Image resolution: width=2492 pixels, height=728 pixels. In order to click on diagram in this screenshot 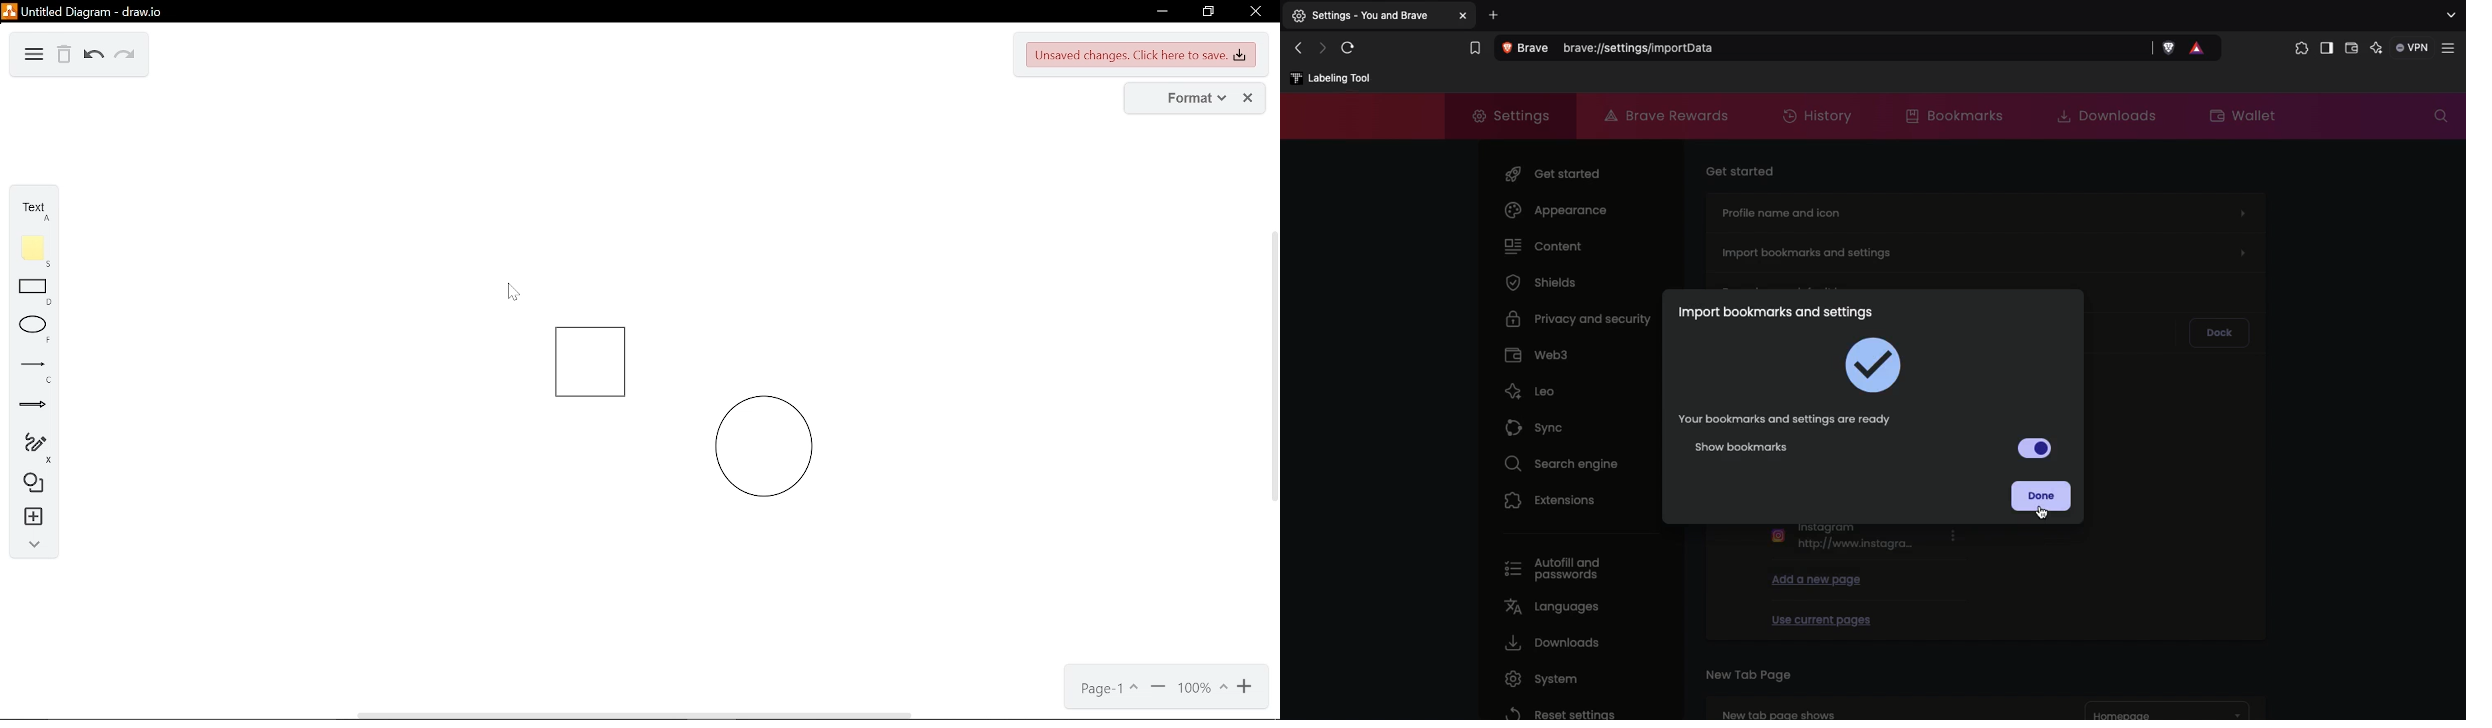, I will do `click(34, 56)`.